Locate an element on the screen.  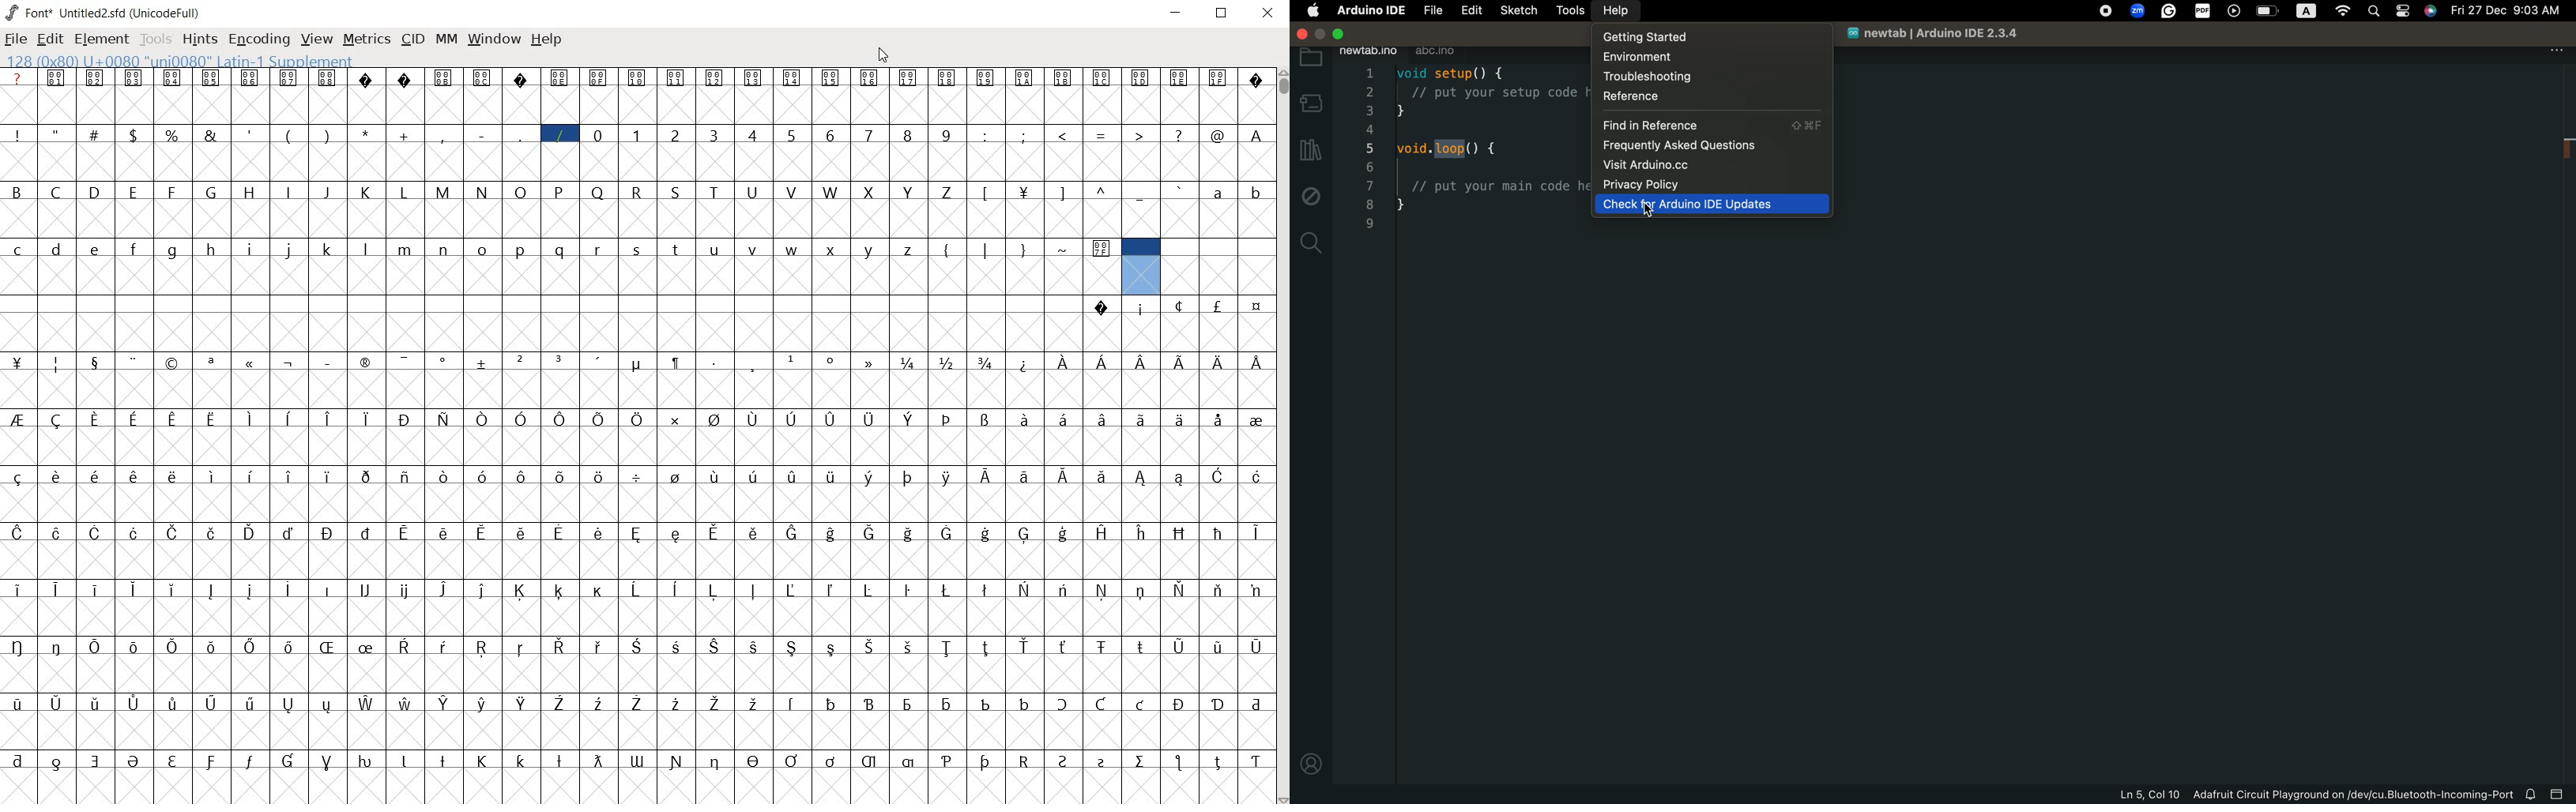
% is located at coordinates (173, 133).